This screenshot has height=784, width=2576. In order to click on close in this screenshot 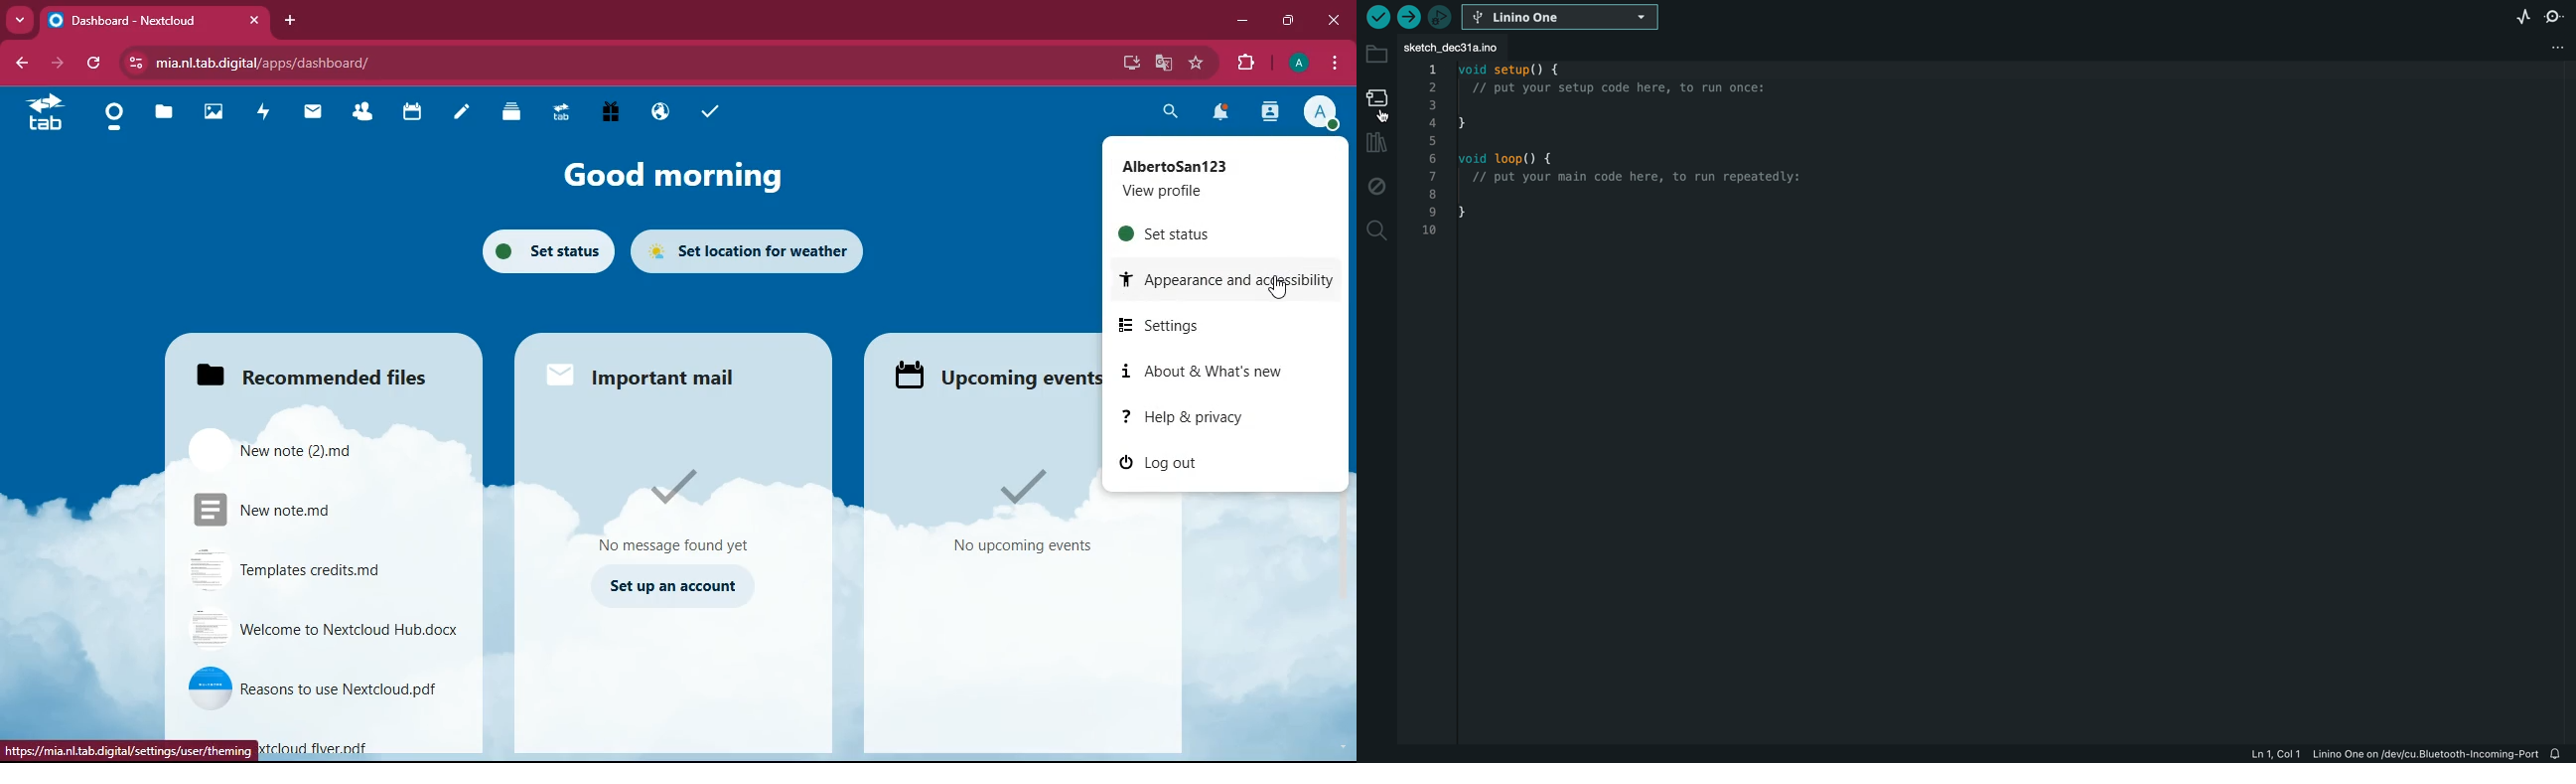, I will do `click(1333, 19)`.